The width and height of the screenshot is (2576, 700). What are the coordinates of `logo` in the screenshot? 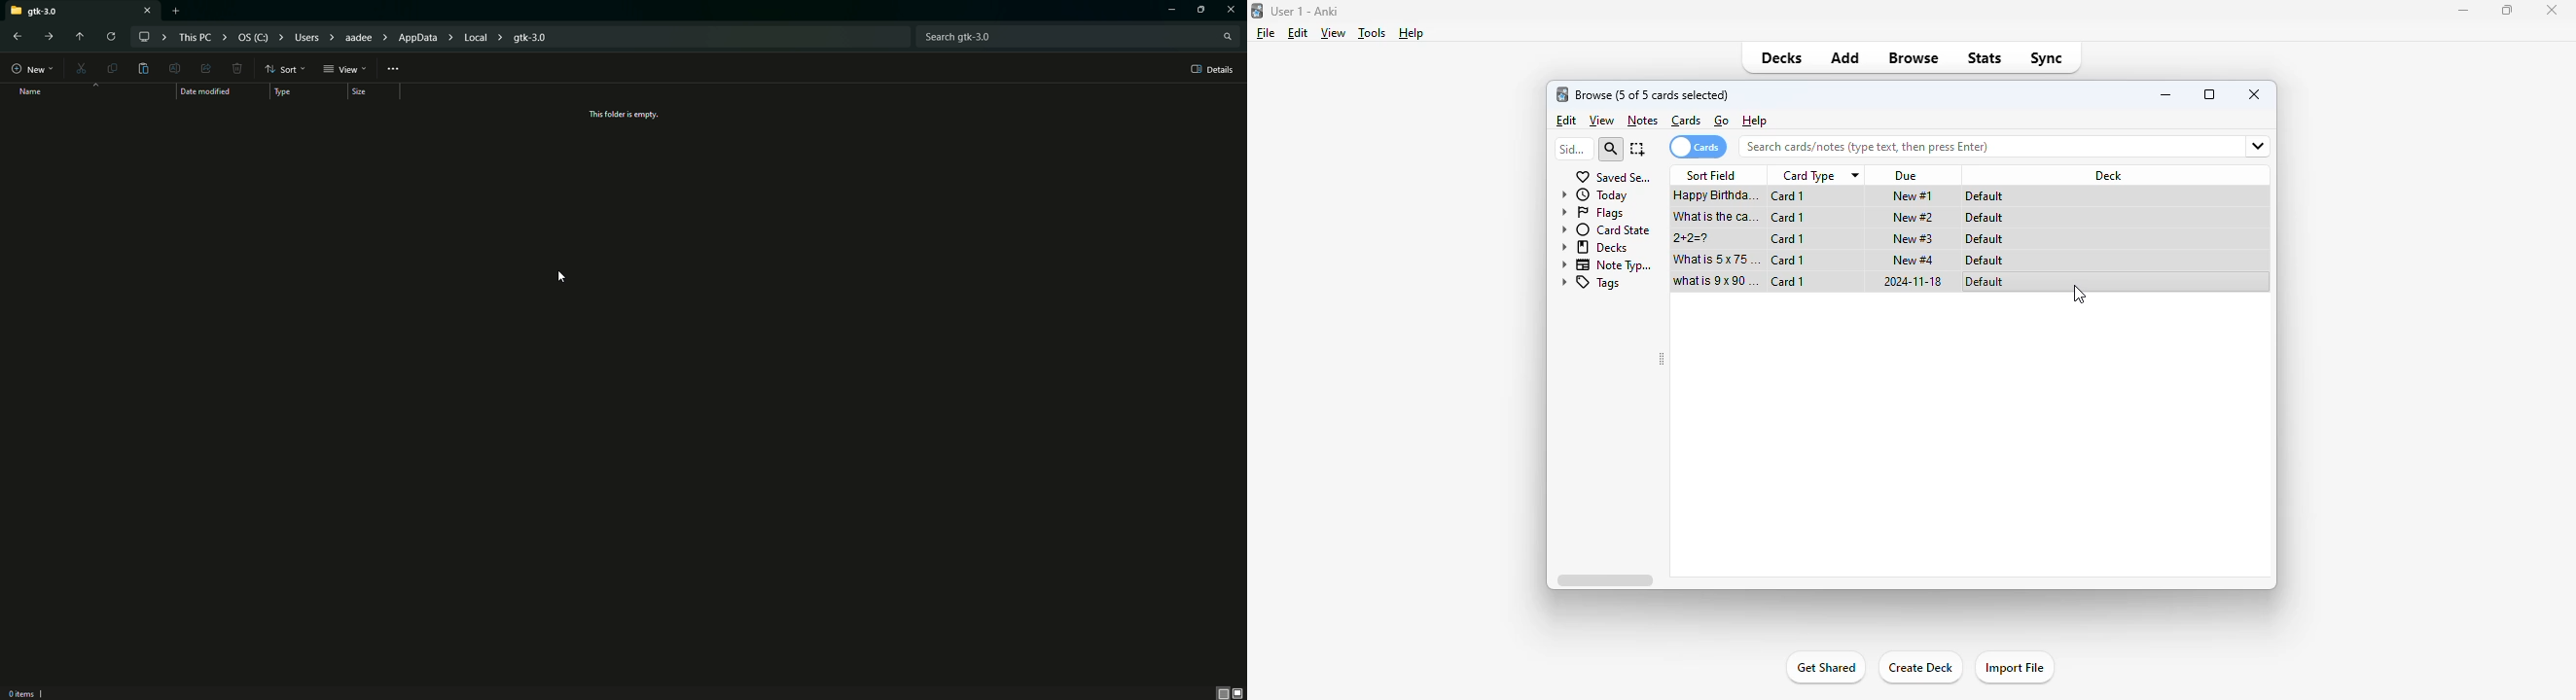 It's located at (1256, 11).